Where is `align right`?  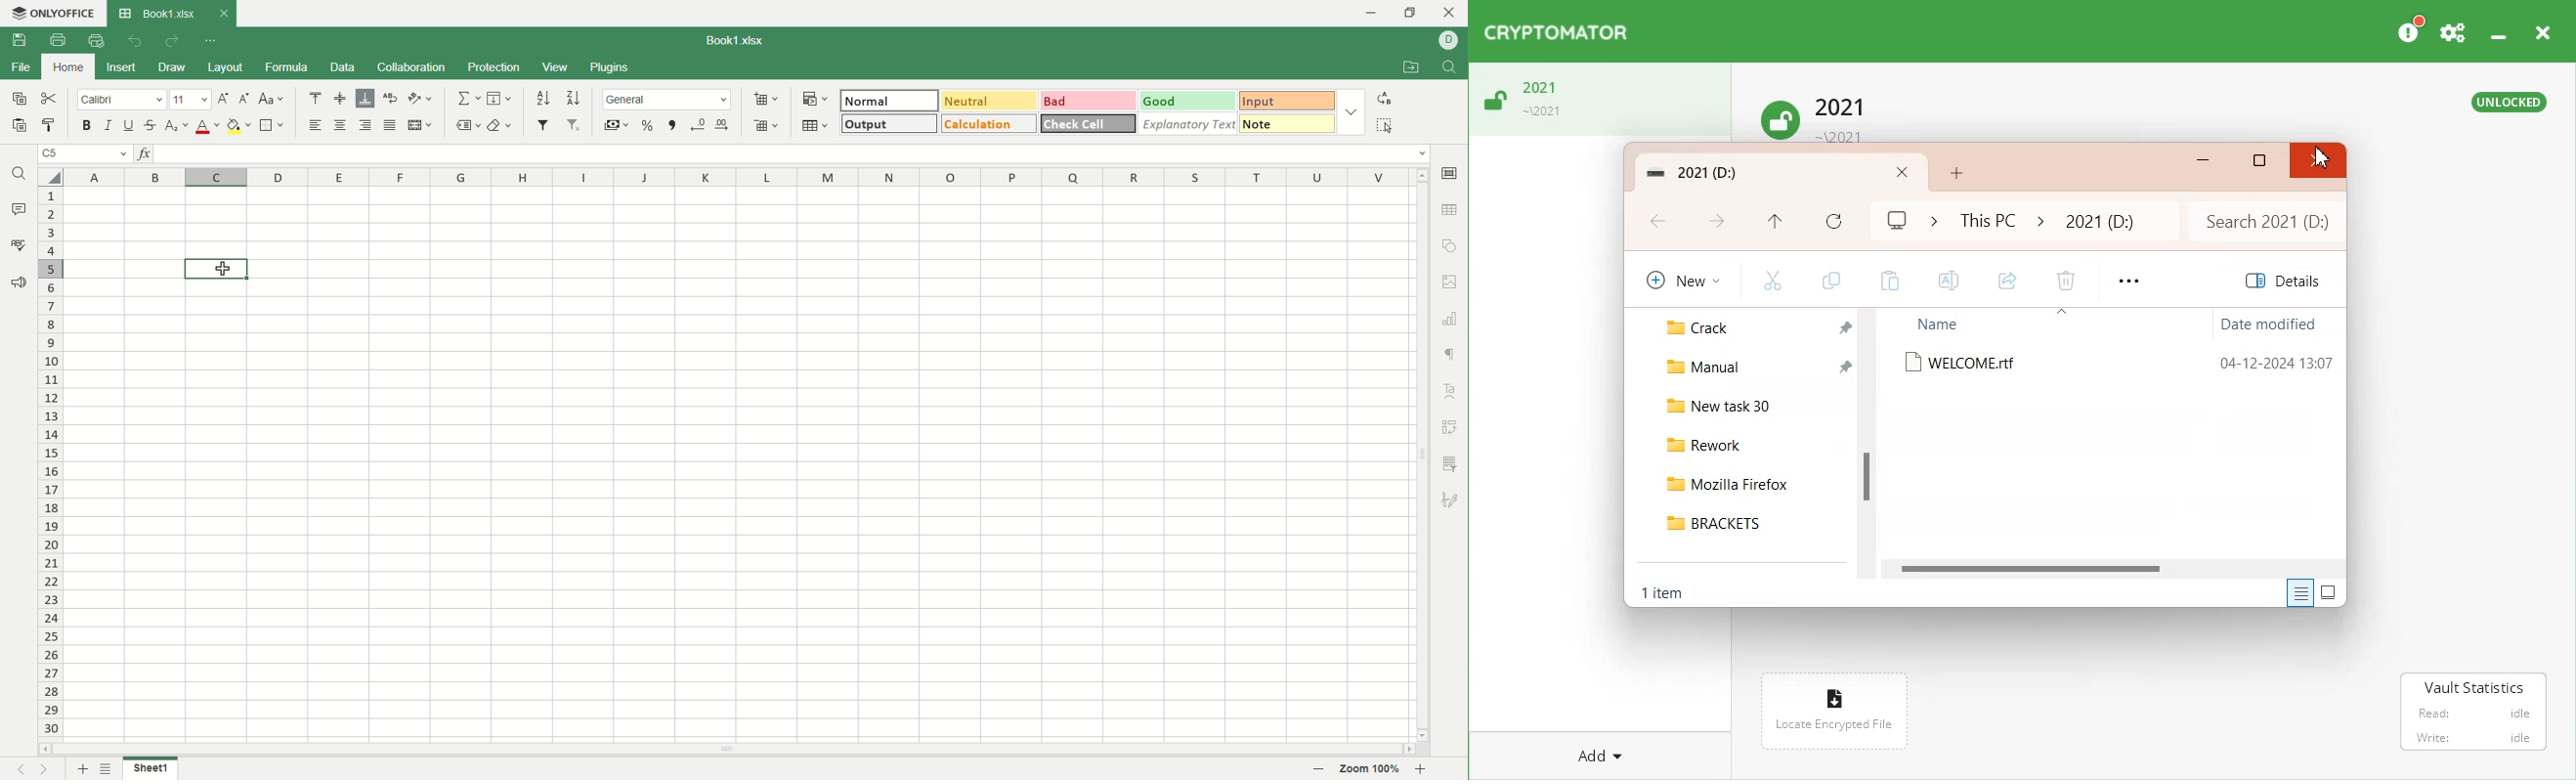 align right is located at coordinates (368, 126).